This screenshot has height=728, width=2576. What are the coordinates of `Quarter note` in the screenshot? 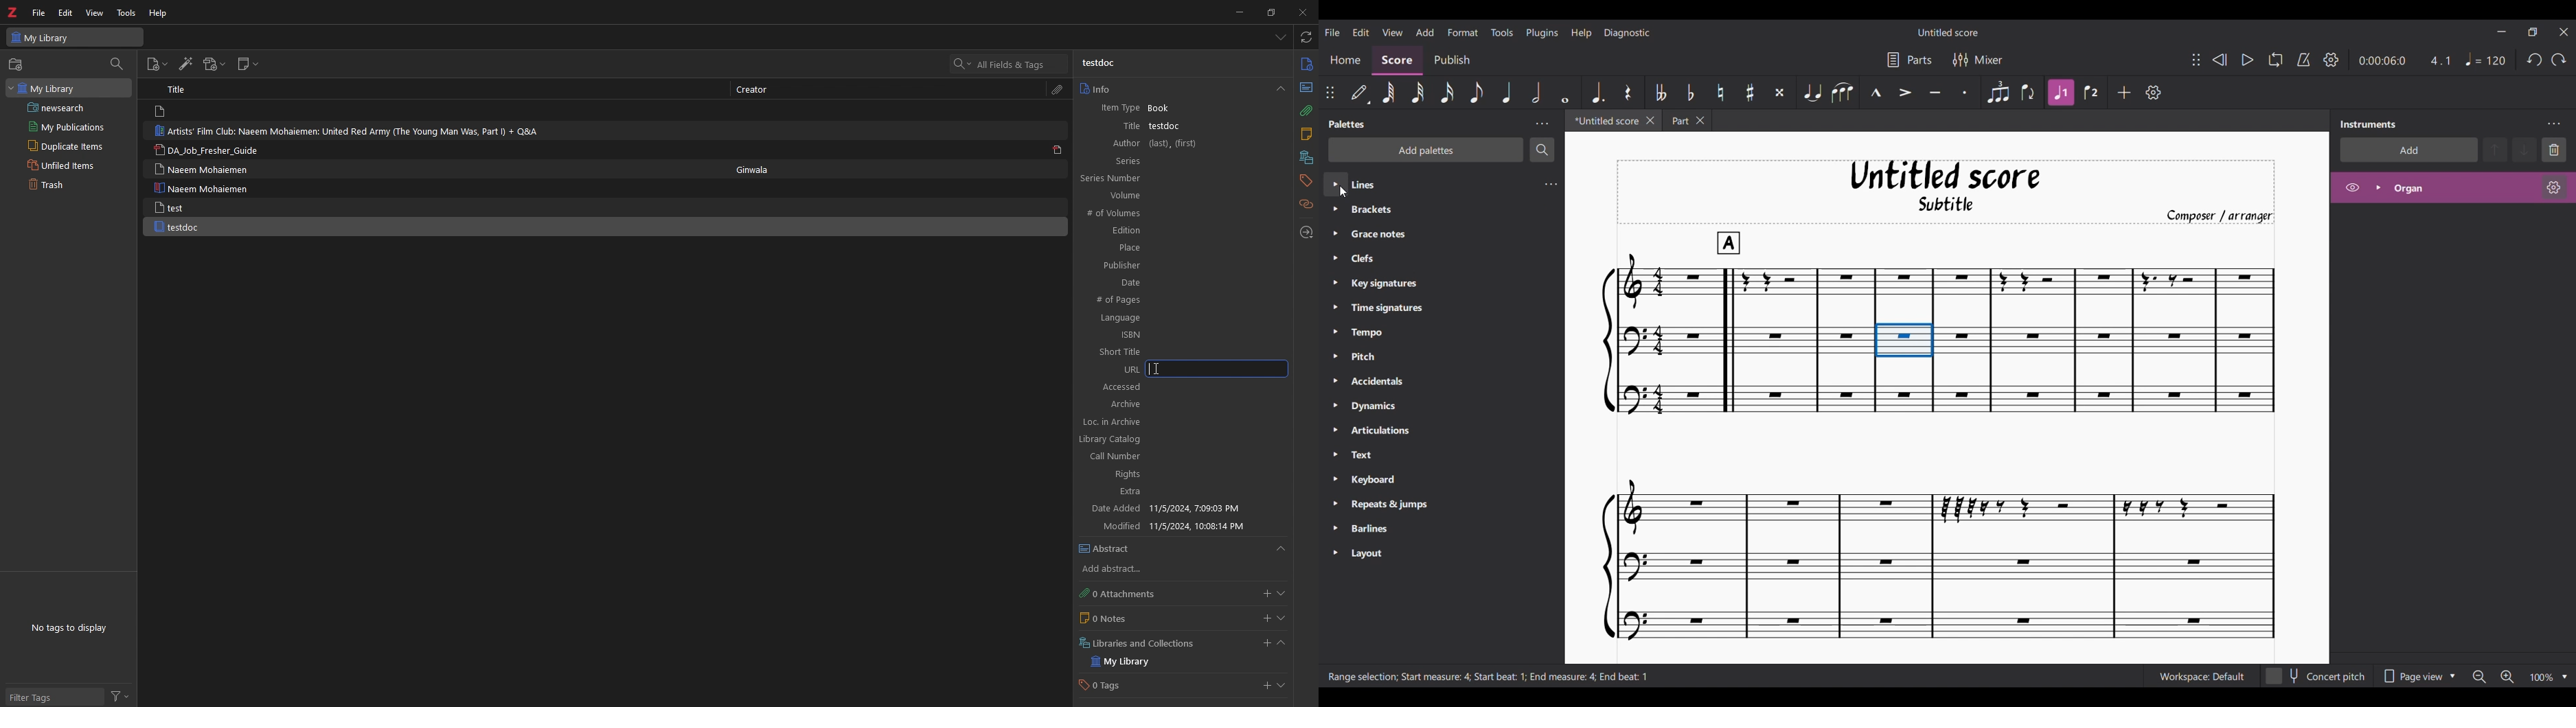 It's located at (2486, 60).